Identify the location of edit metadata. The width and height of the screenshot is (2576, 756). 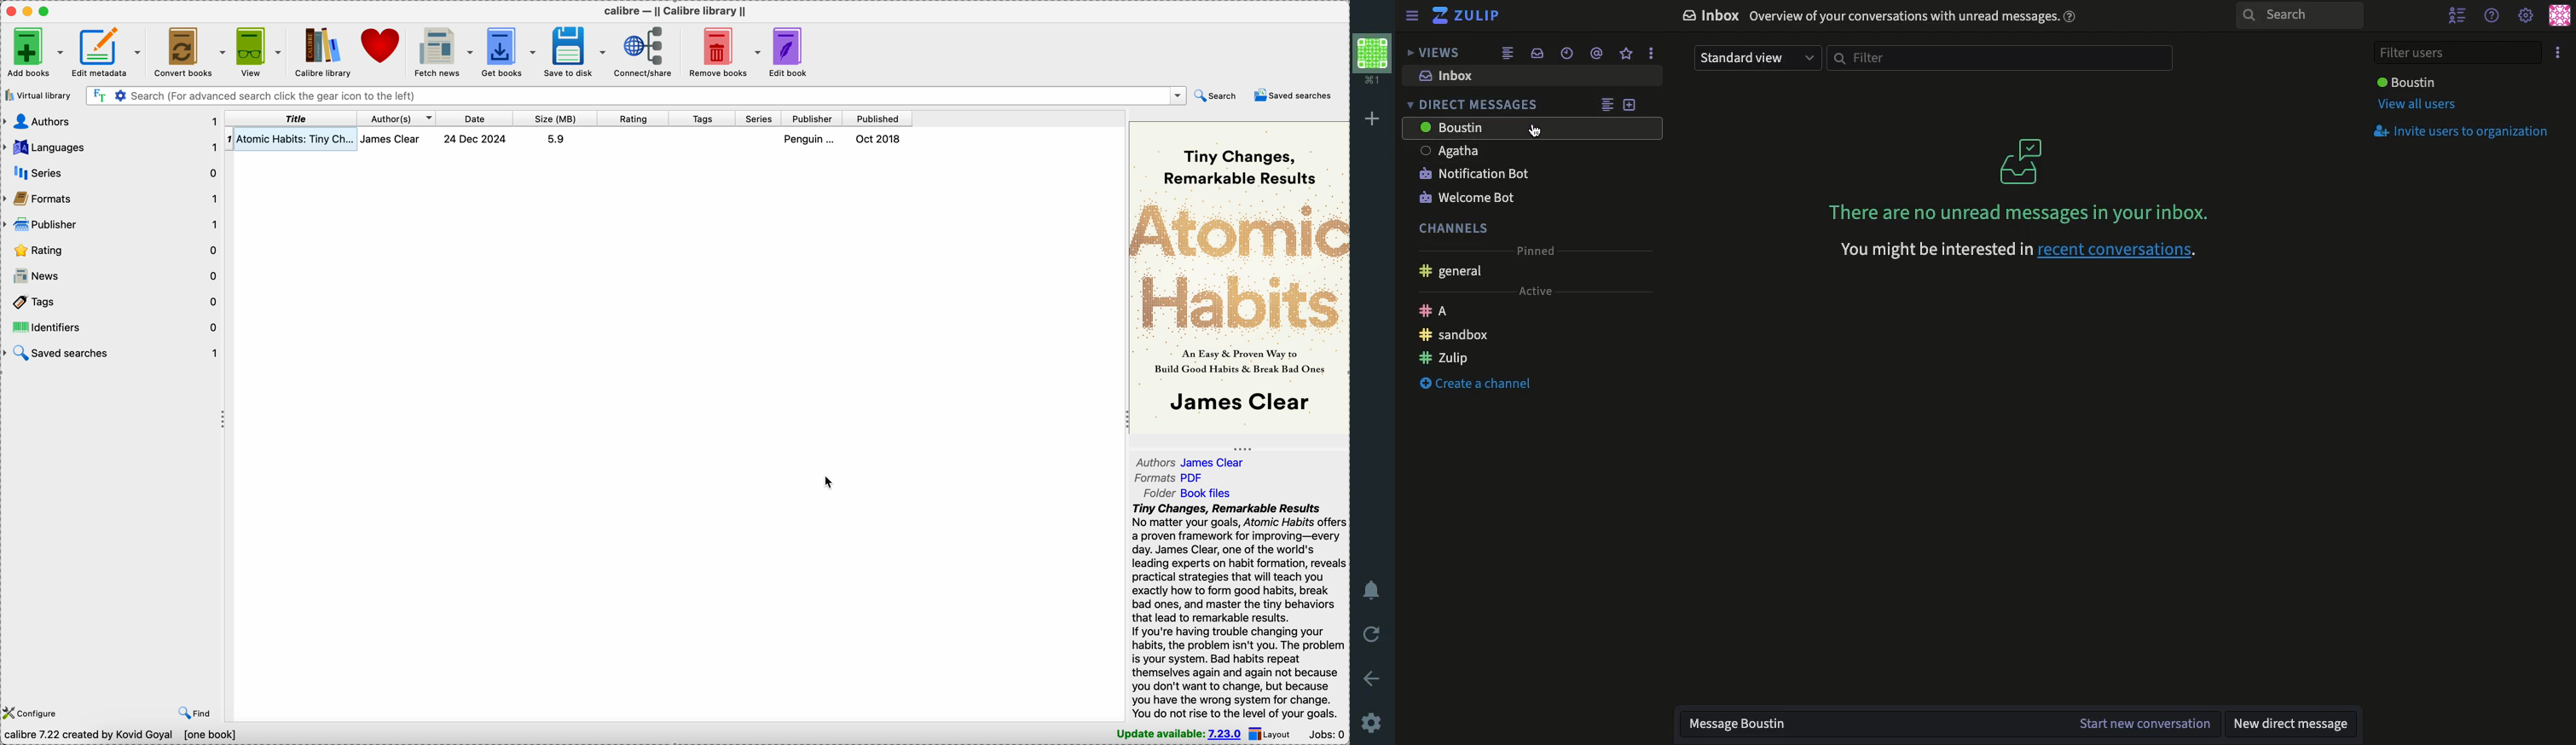
(108, 50).